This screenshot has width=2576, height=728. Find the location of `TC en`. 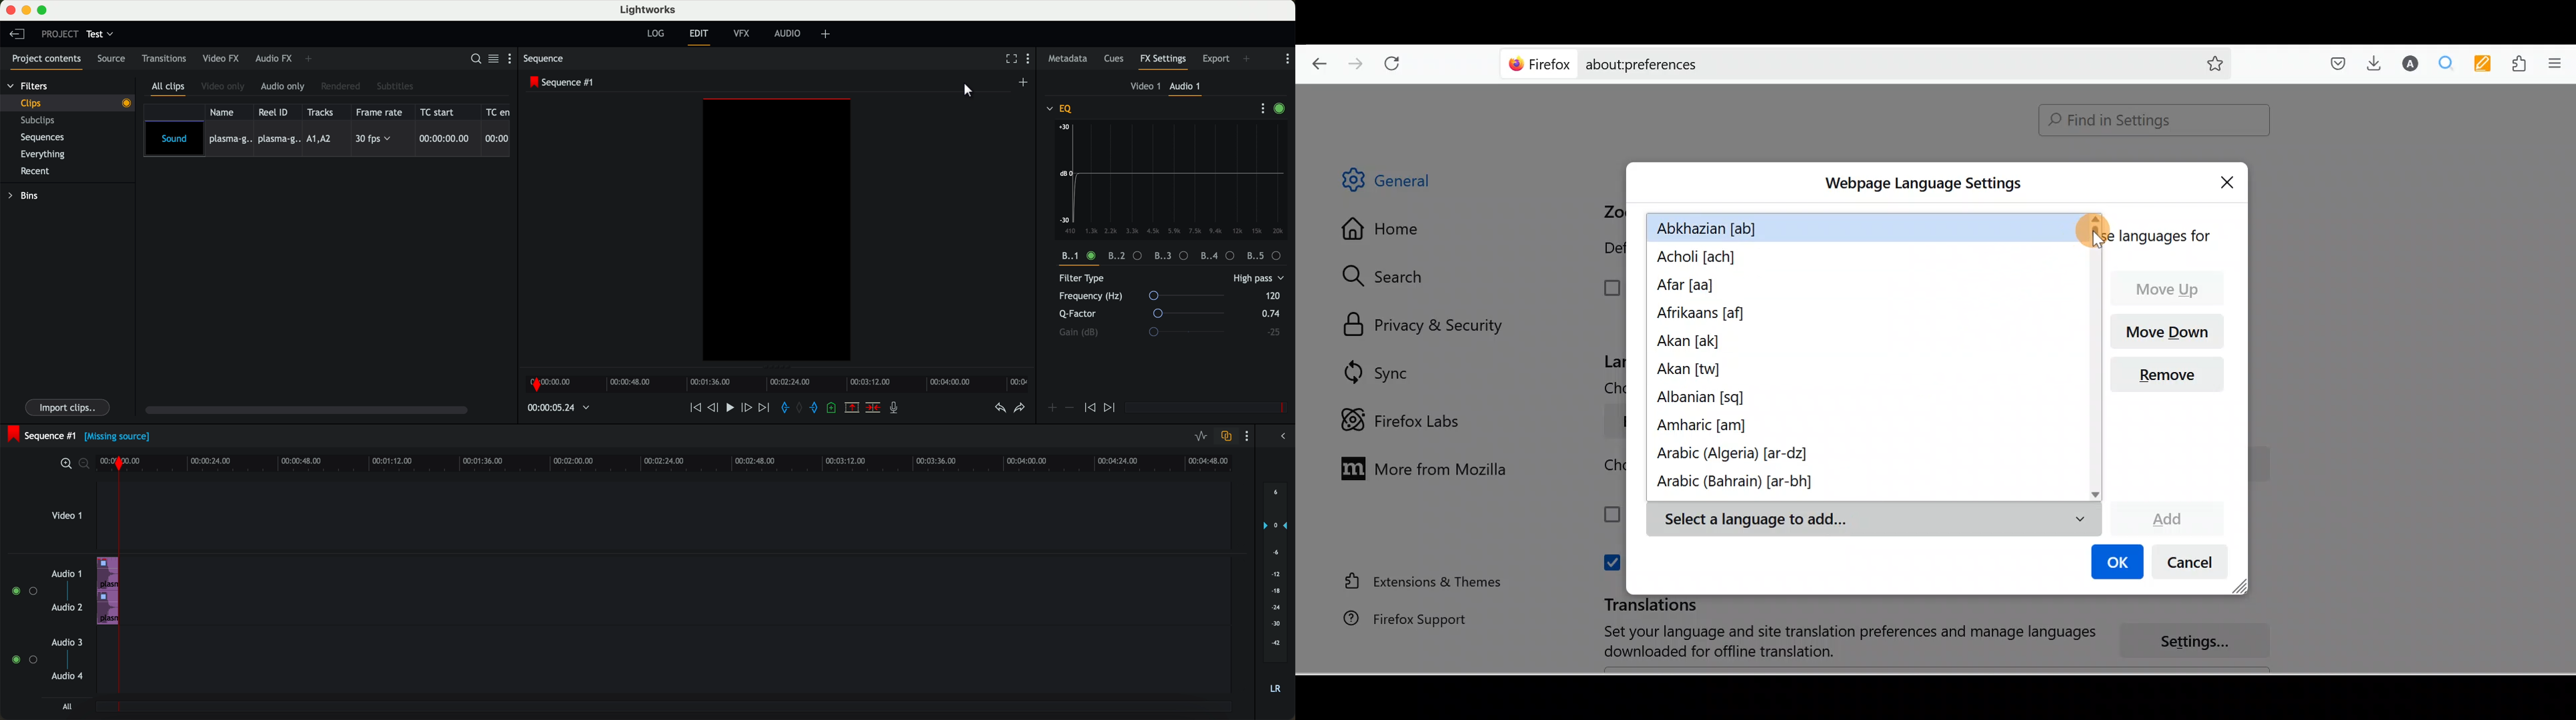

TC en is located at coordinates (499, 111).